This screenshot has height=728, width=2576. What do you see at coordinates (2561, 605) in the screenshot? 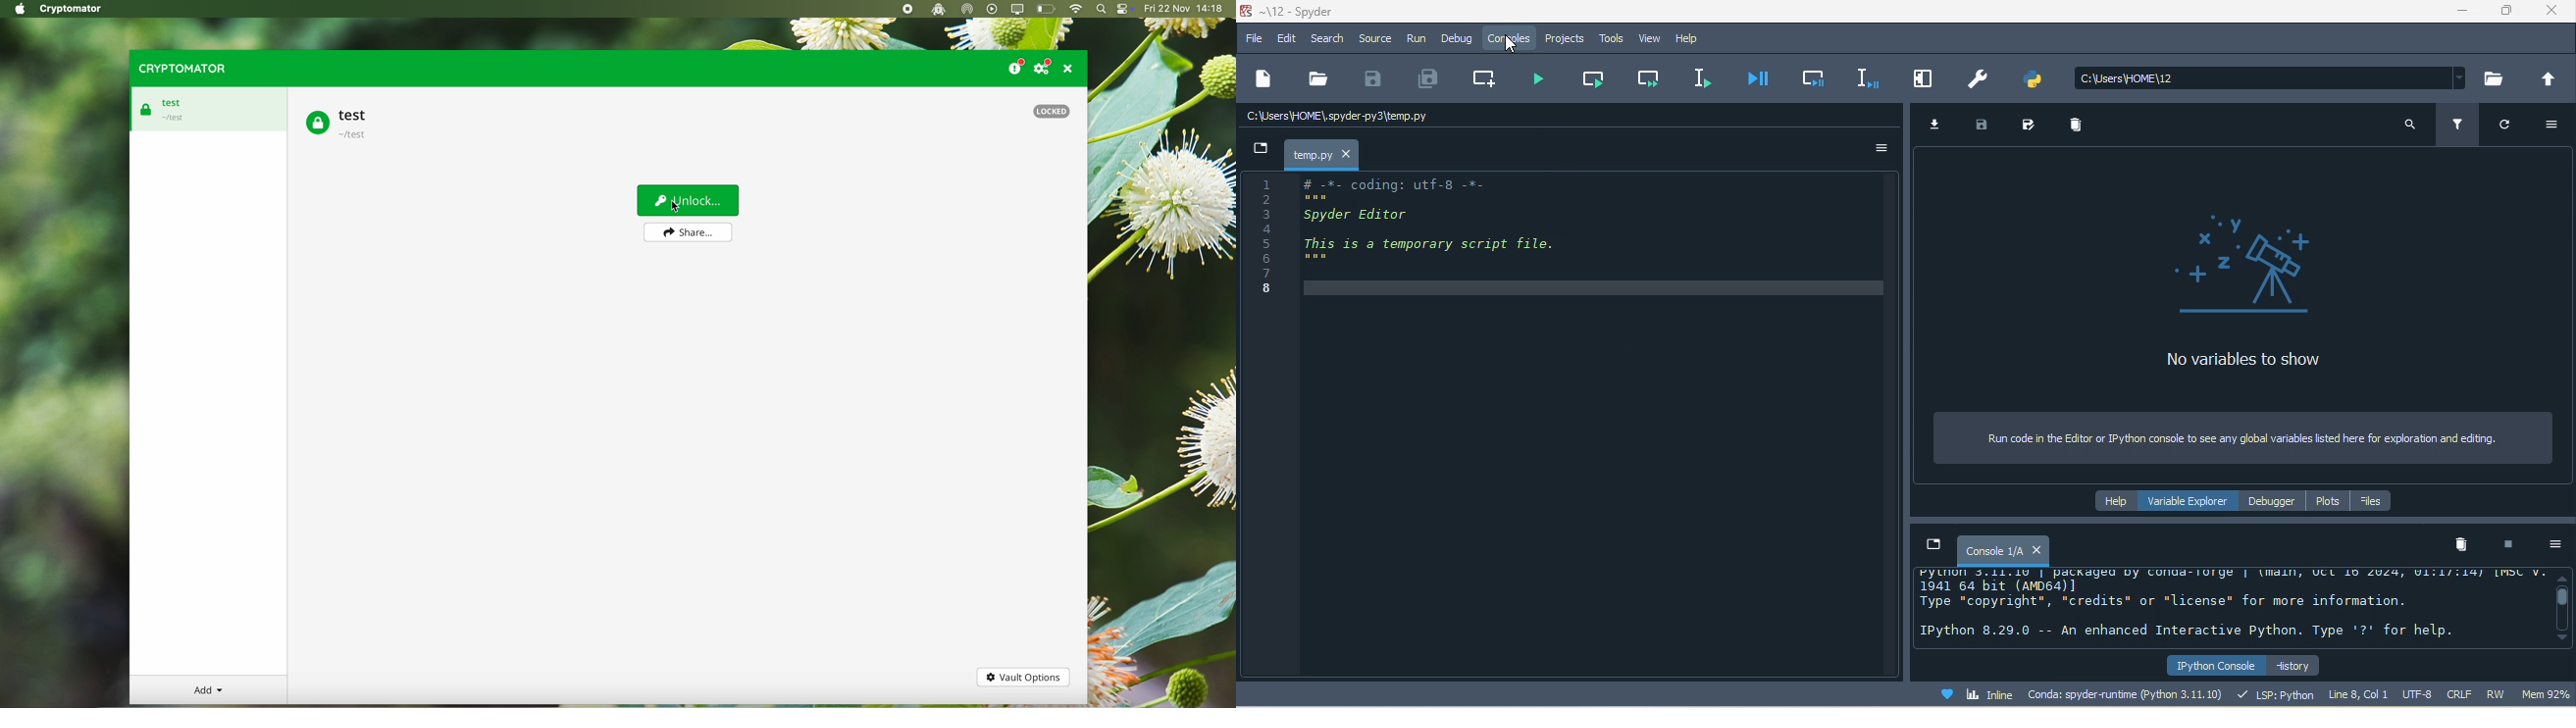
I see `vertical scroll bar` at bounding box center [2561, 605].